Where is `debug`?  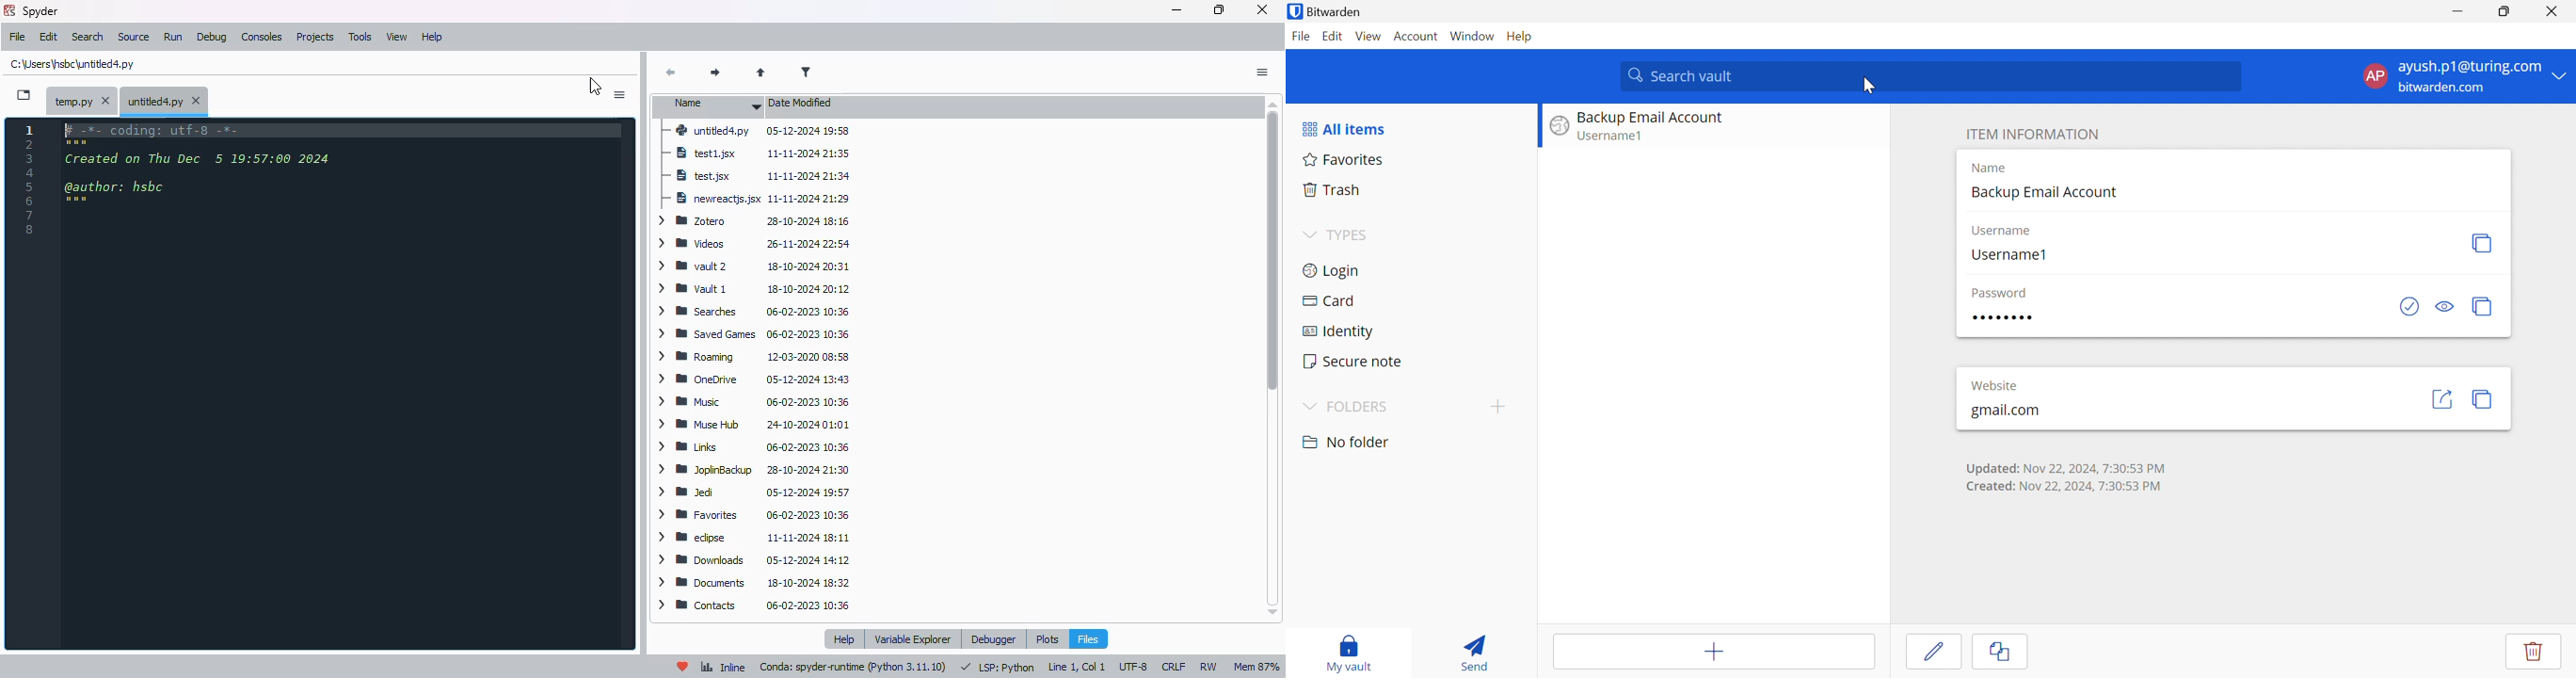 debug is located at coordinates (212, 38).